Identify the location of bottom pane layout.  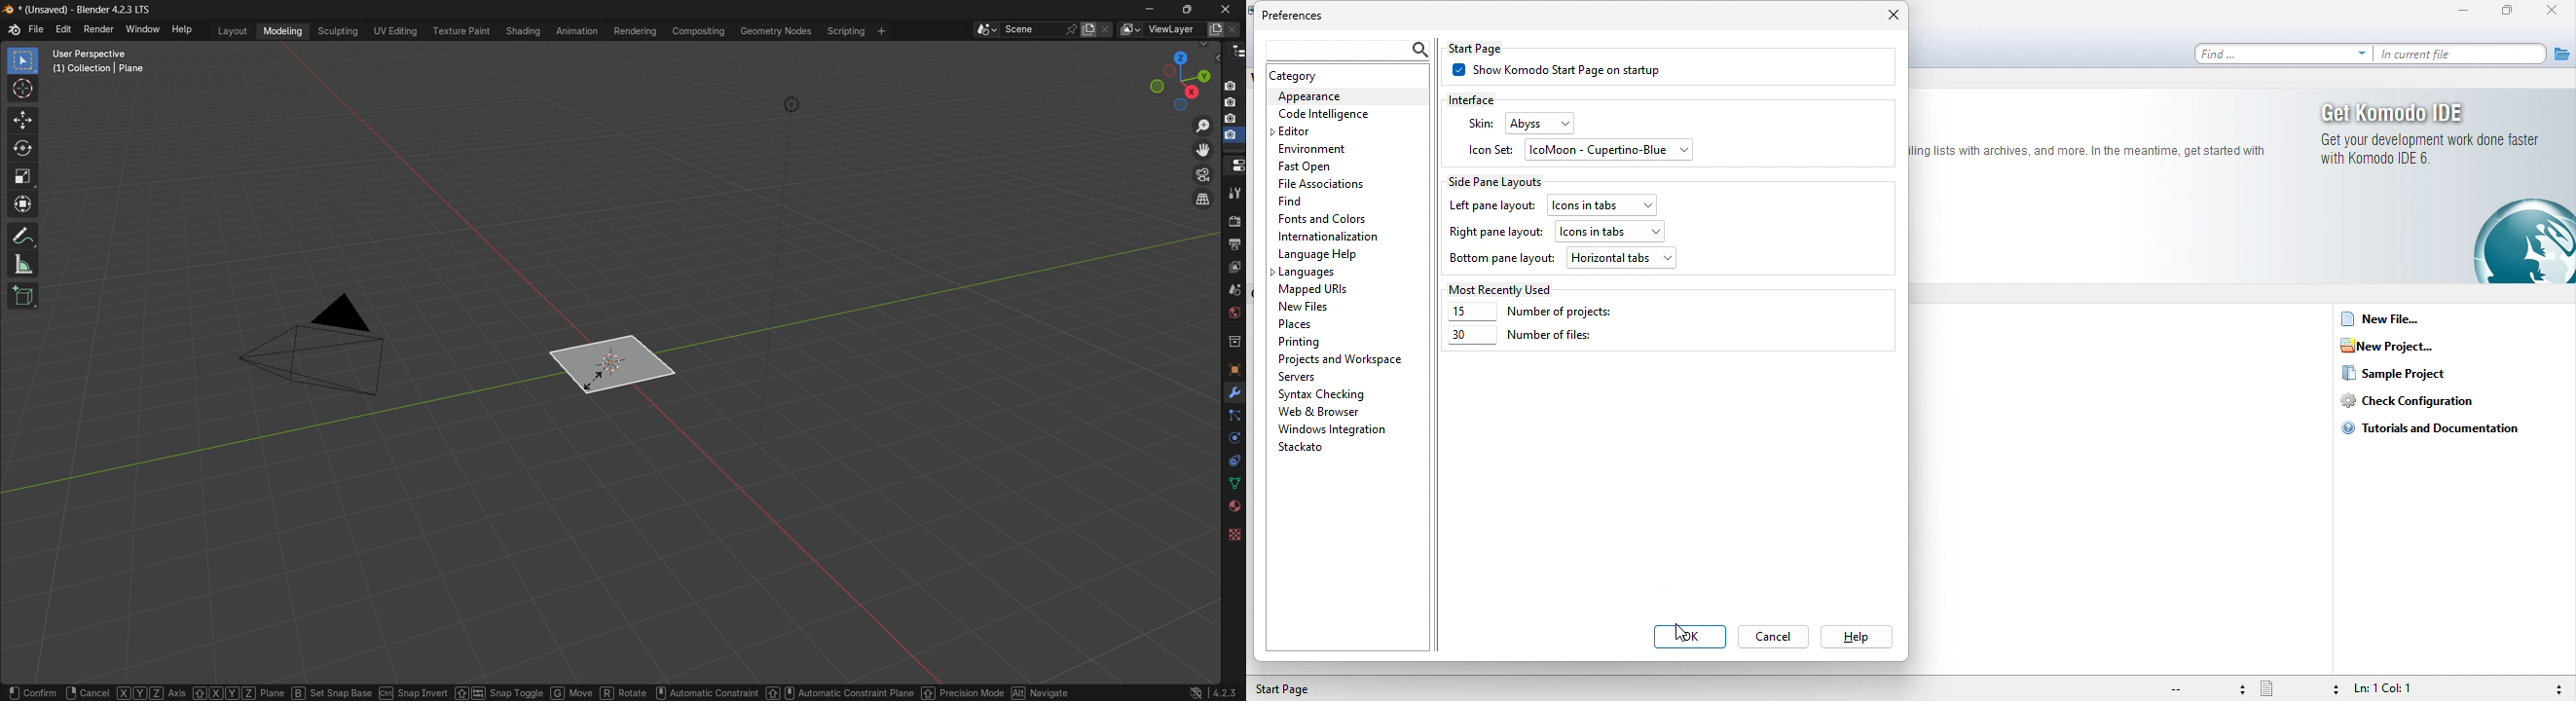
(1502, 260).